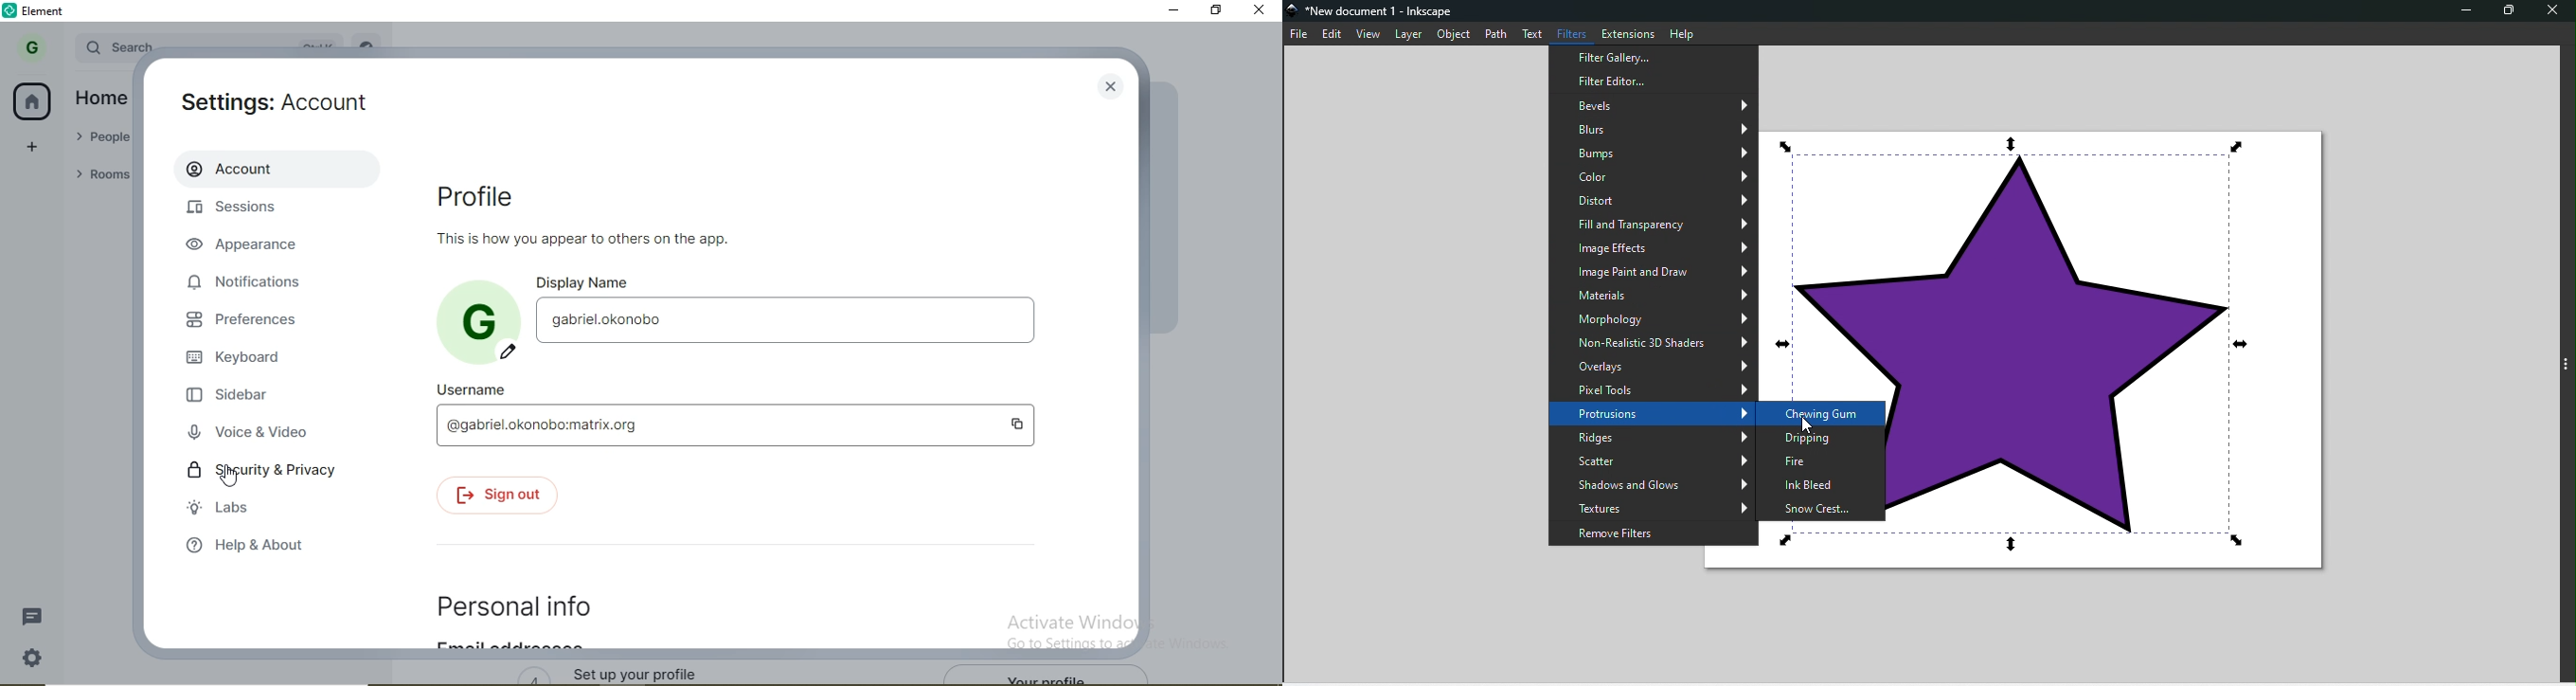 Image resolution: width=2576 pixels, height=700 pixels. What do you see at coordinates (34, 102) in the screenshot?
I see `home` at bounding box center [34, 102].